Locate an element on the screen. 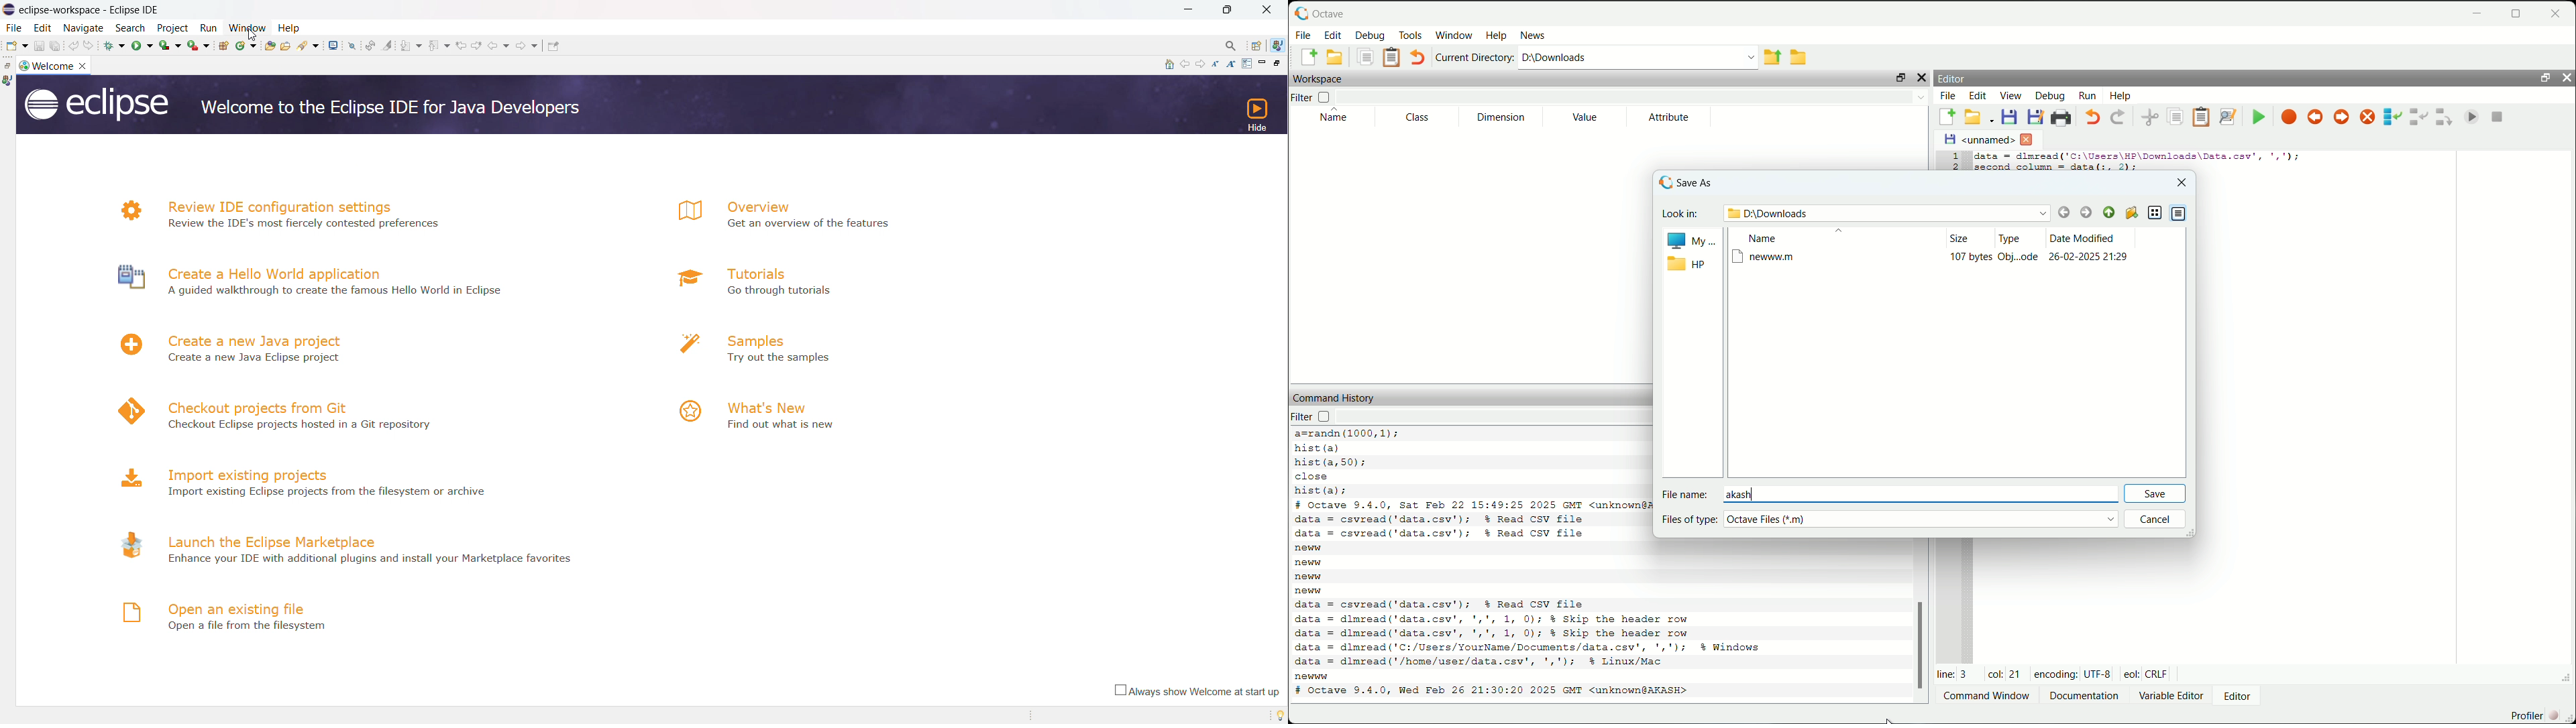 This screenshot has width=2576, height=728. filter input field is located at coordinates (1499, 418).